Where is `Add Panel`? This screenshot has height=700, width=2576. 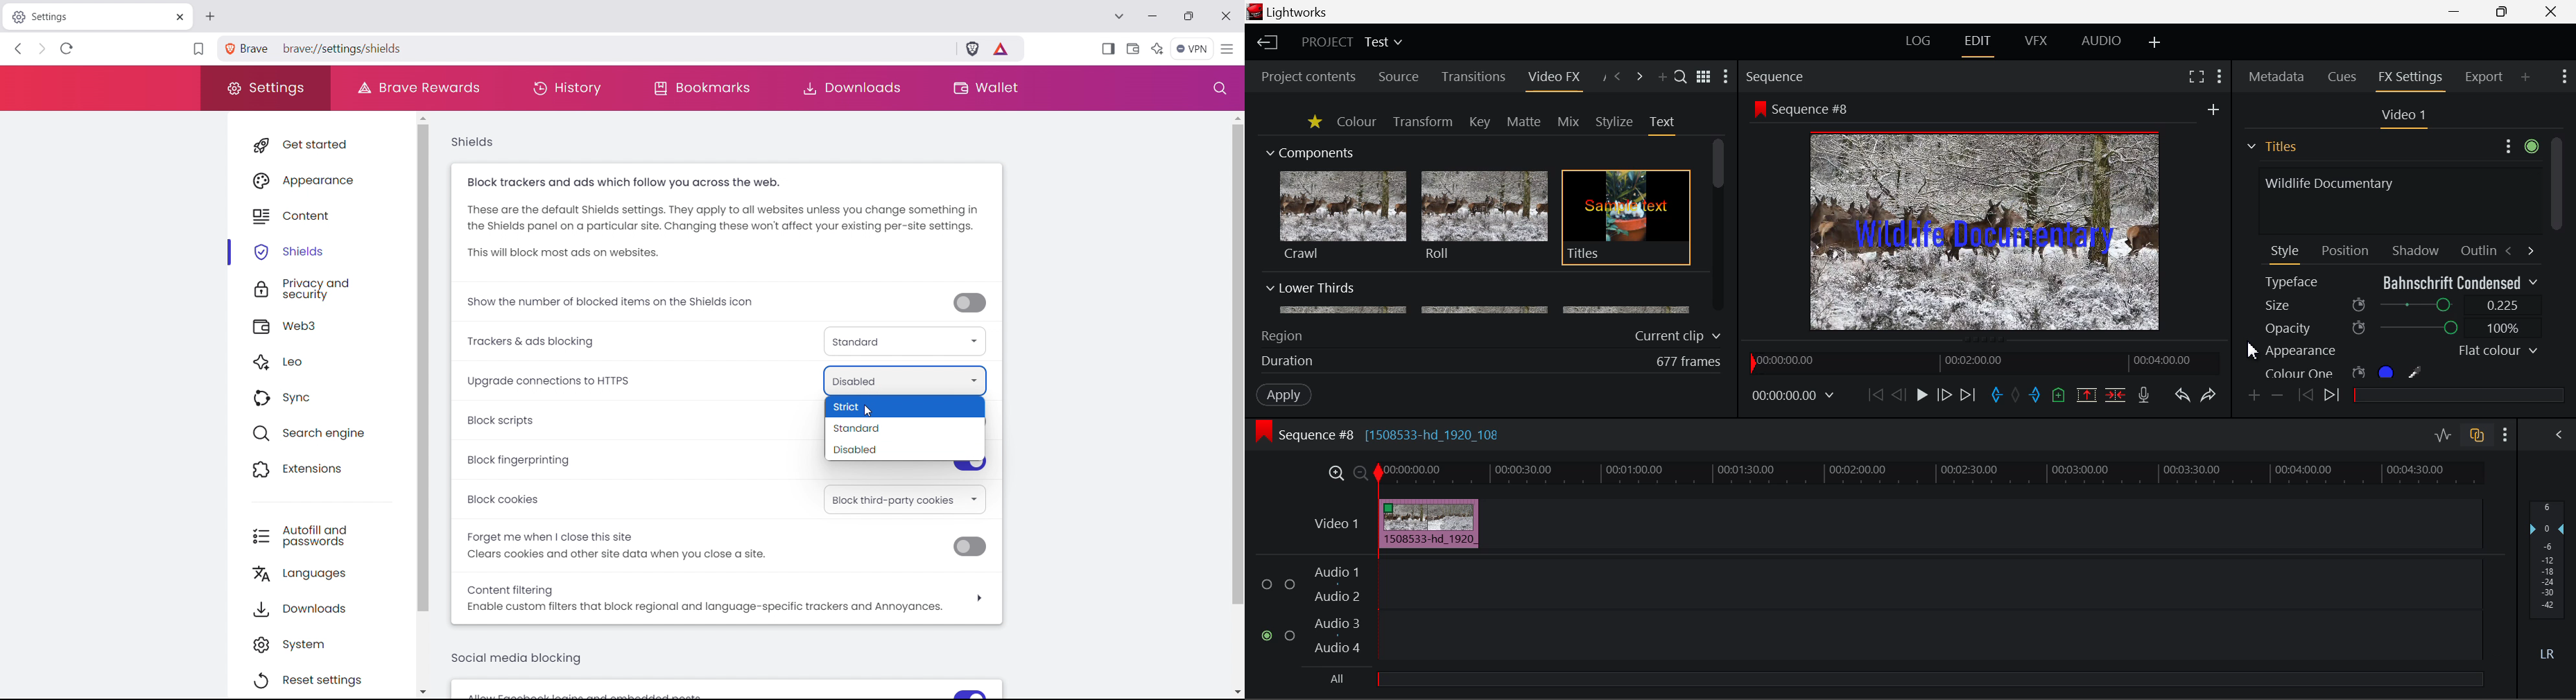 Add Panel is located at coordinates (2525, 76).